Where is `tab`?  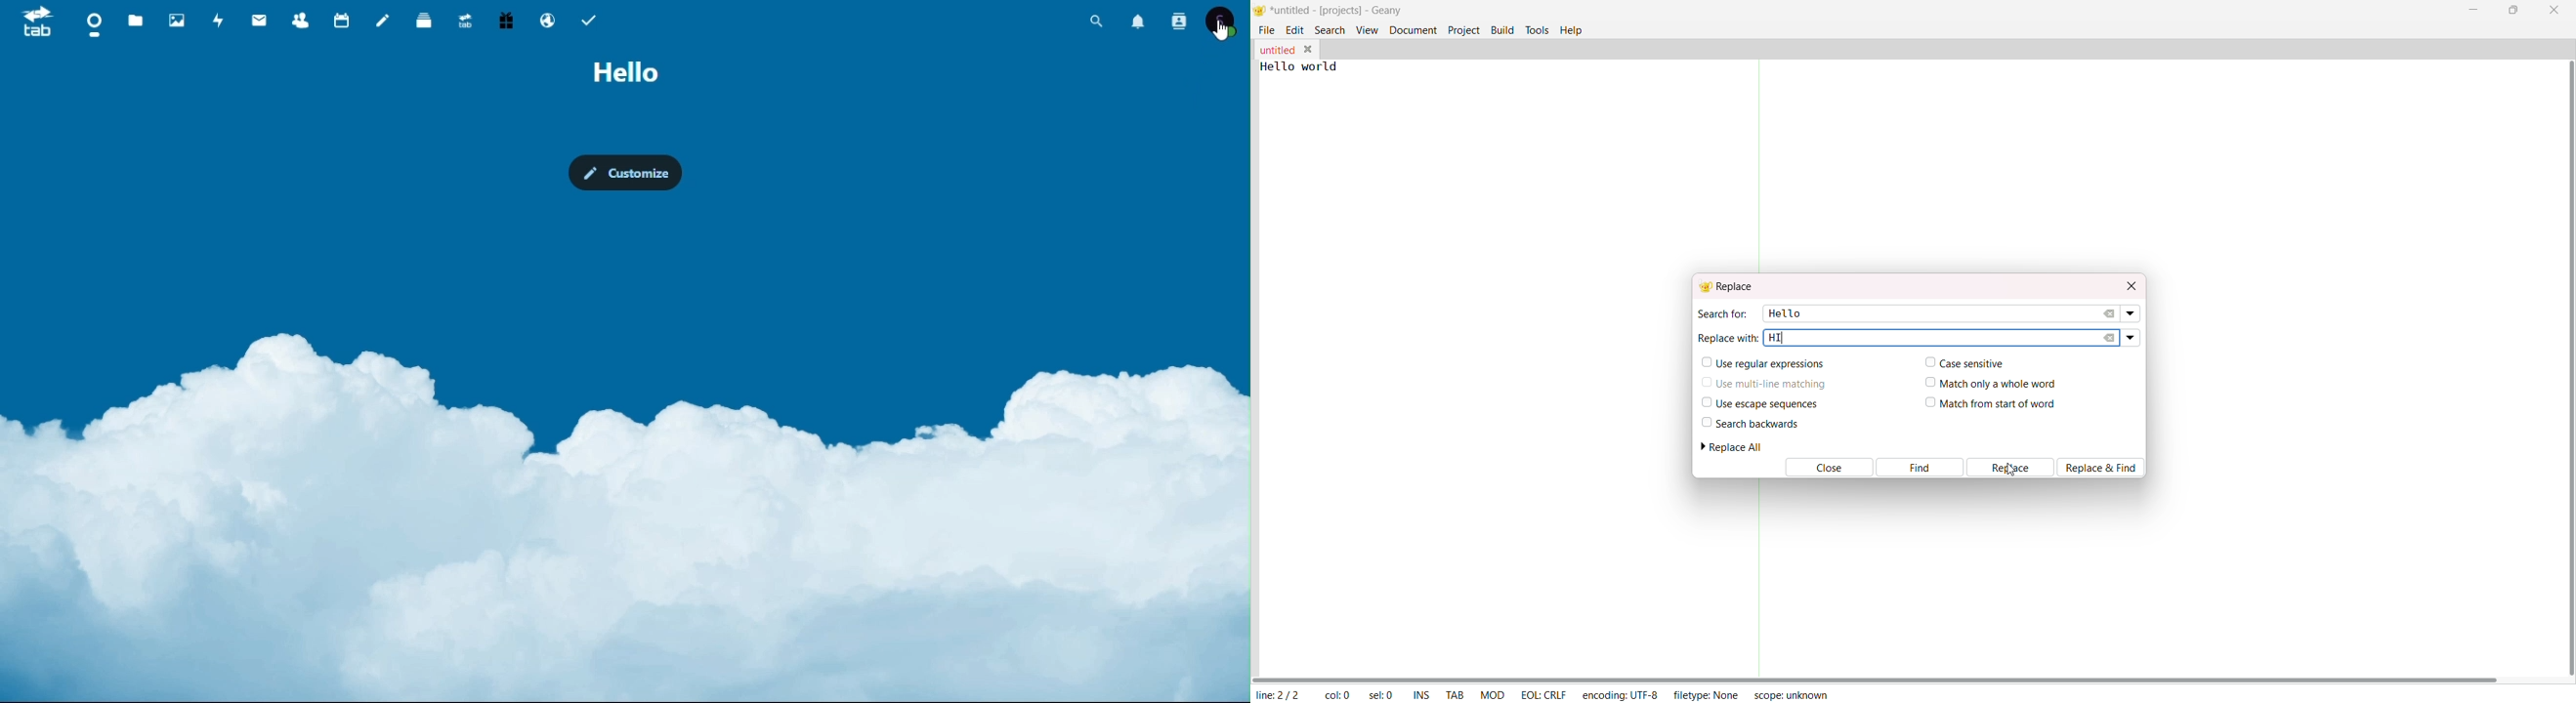 tab is located at coordinates (30, 21).